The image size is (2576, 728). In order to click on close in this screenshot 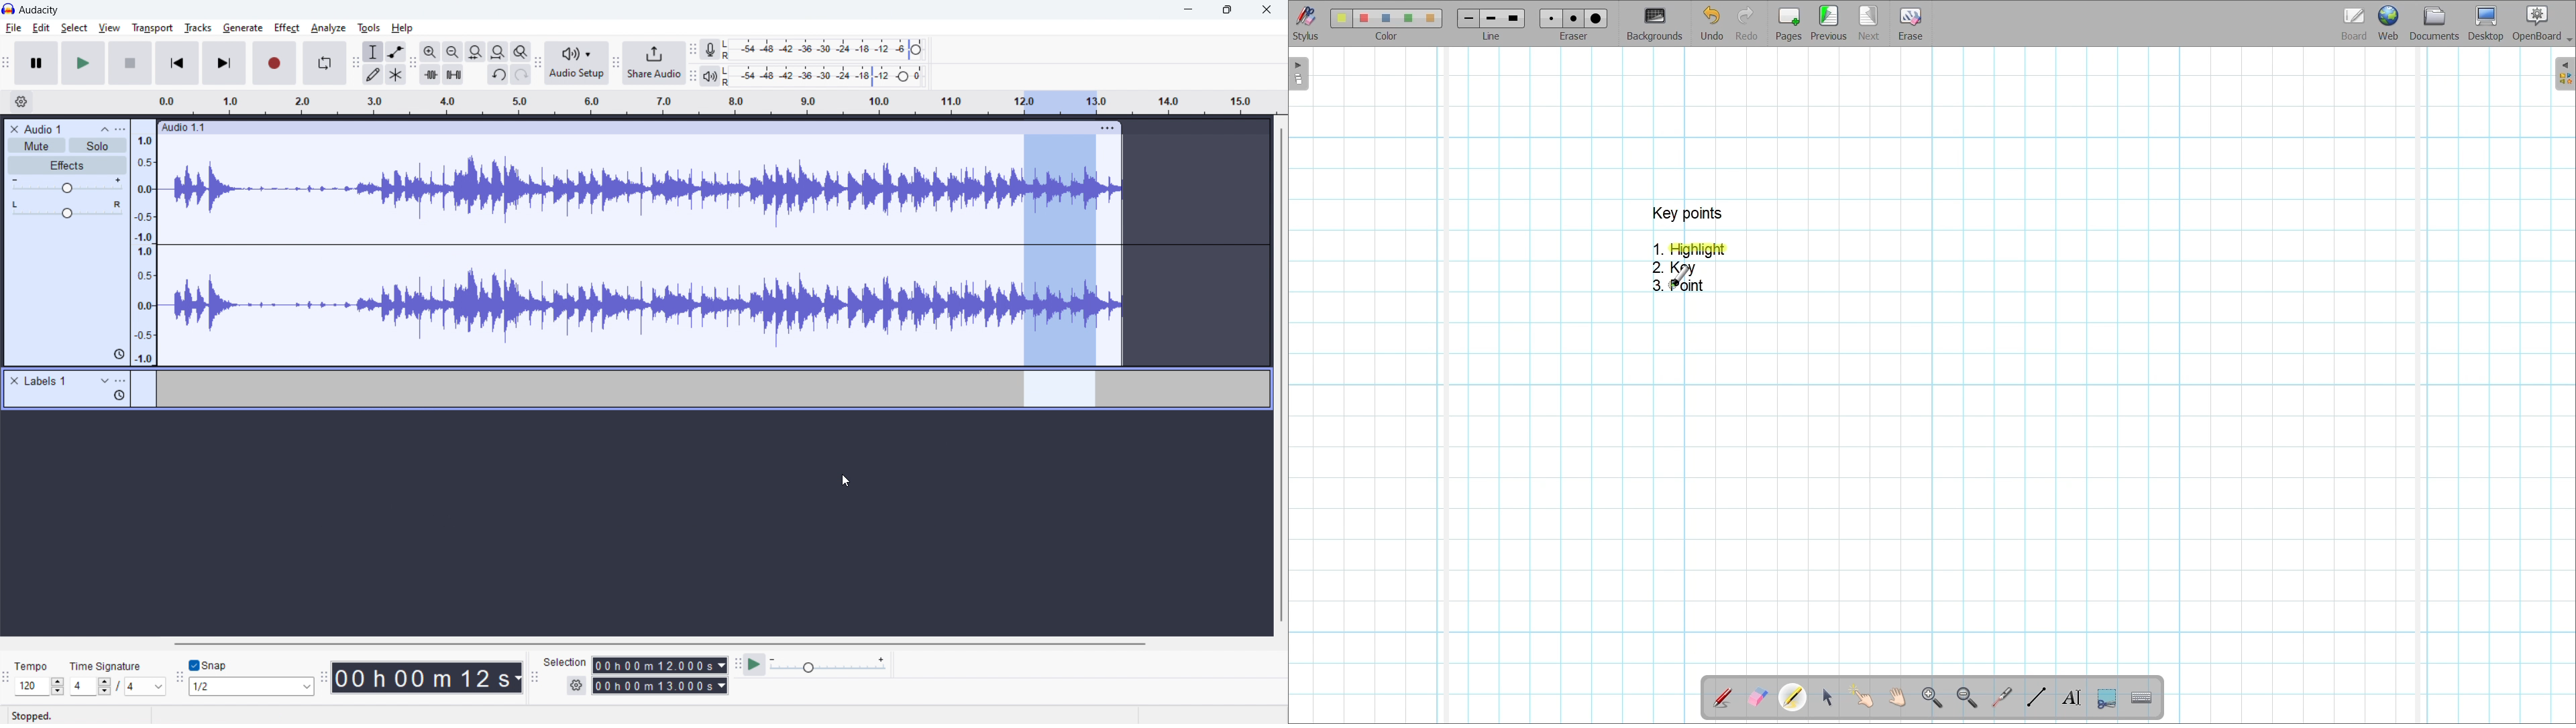, I will do `click(1267, 10)`.